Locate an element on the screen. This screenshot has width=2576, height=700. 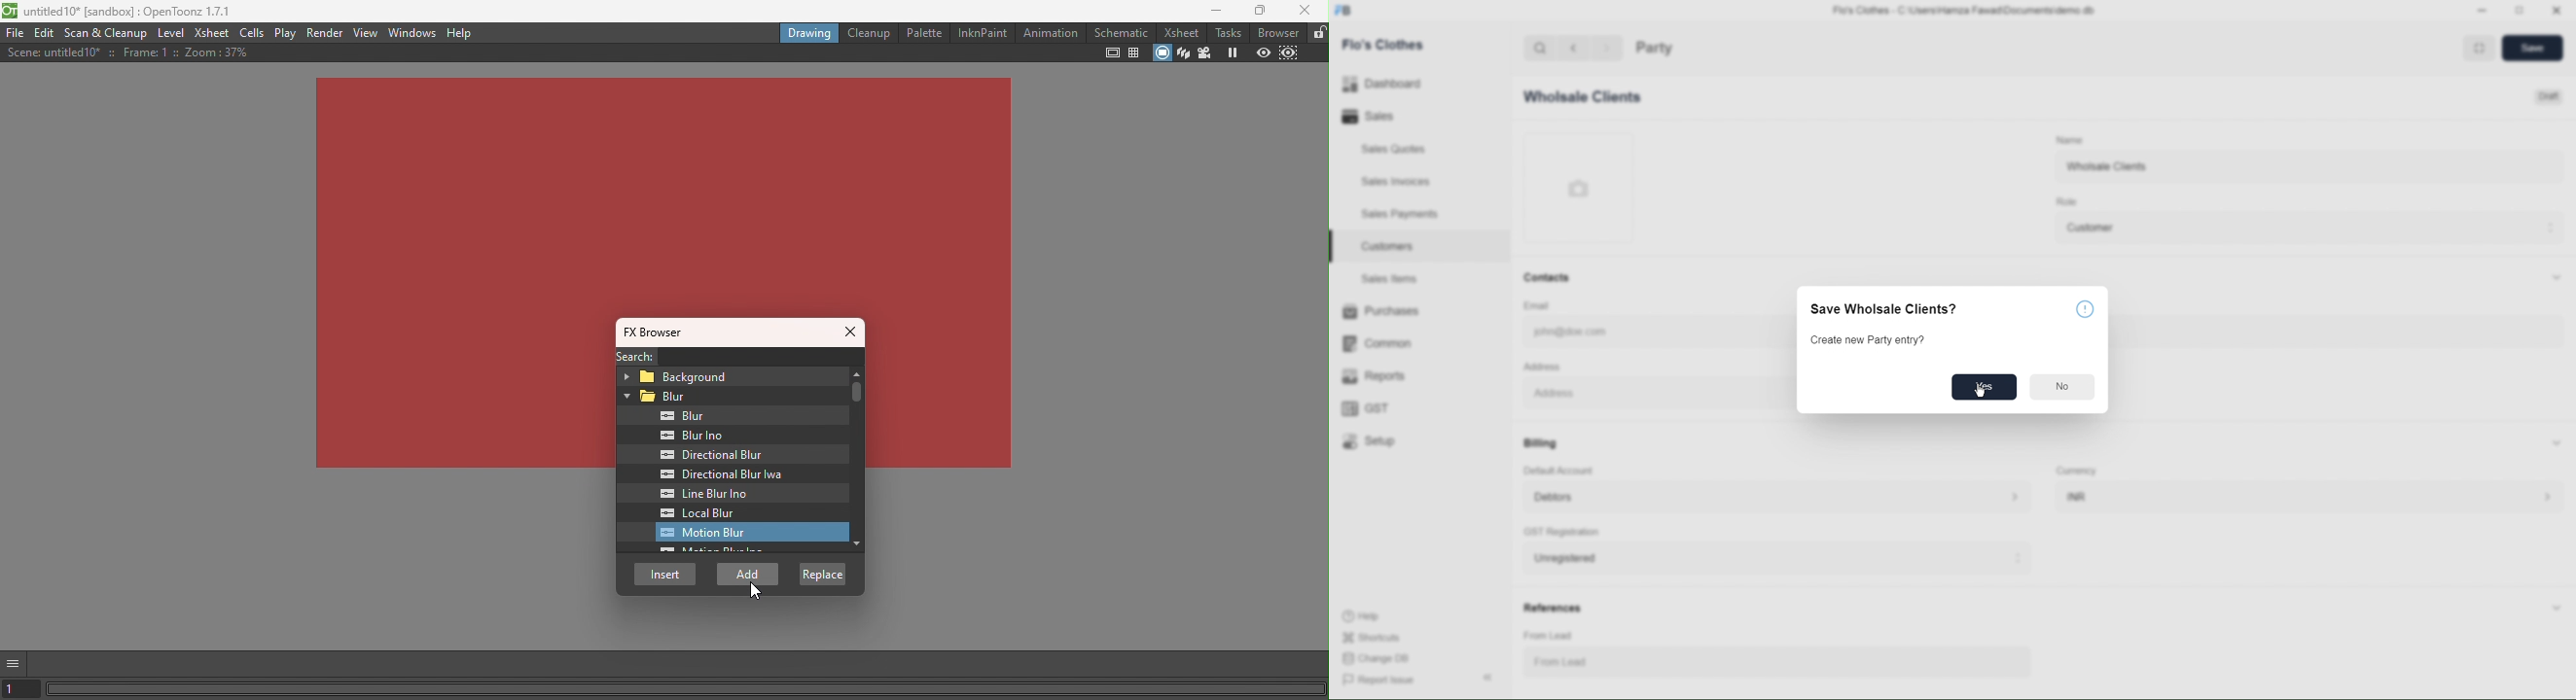
Set the current frame is located at coordinates (20, 690).